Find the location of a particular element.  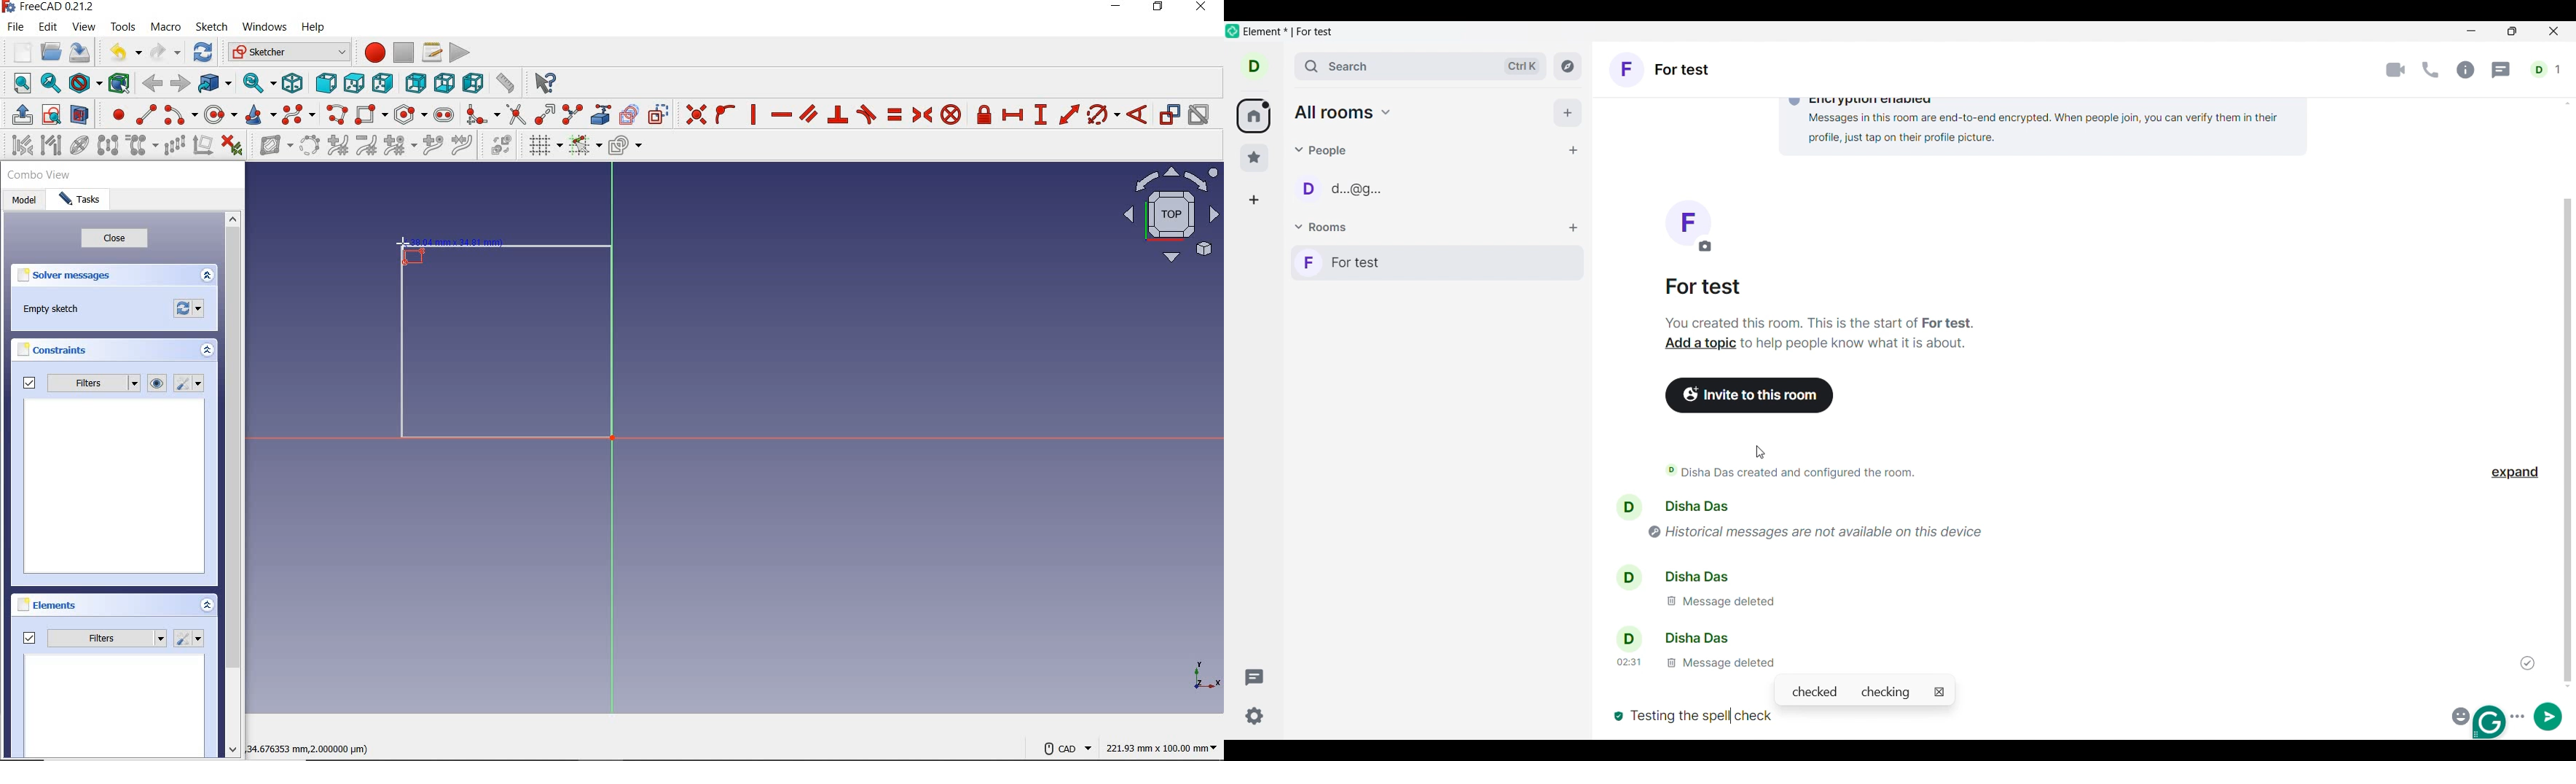

Close interface is located at coordinates (2555, 32).